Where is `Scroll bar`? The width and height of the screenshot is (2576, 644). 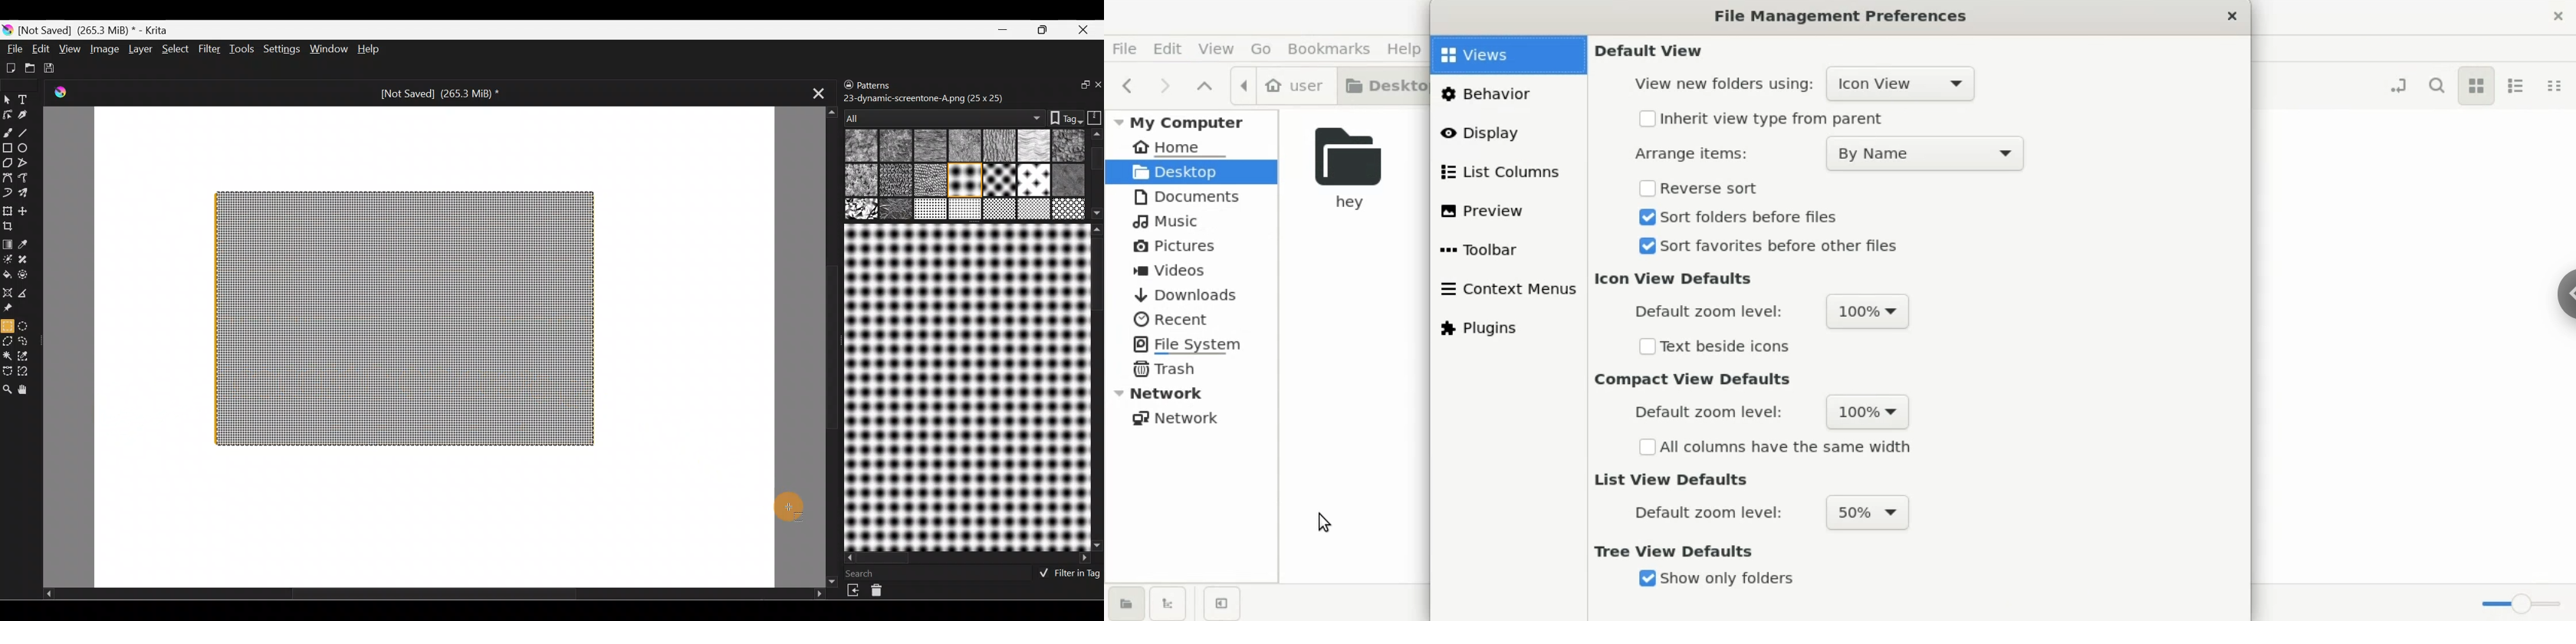
Scroll bar is located at coordinates (1097, 387).